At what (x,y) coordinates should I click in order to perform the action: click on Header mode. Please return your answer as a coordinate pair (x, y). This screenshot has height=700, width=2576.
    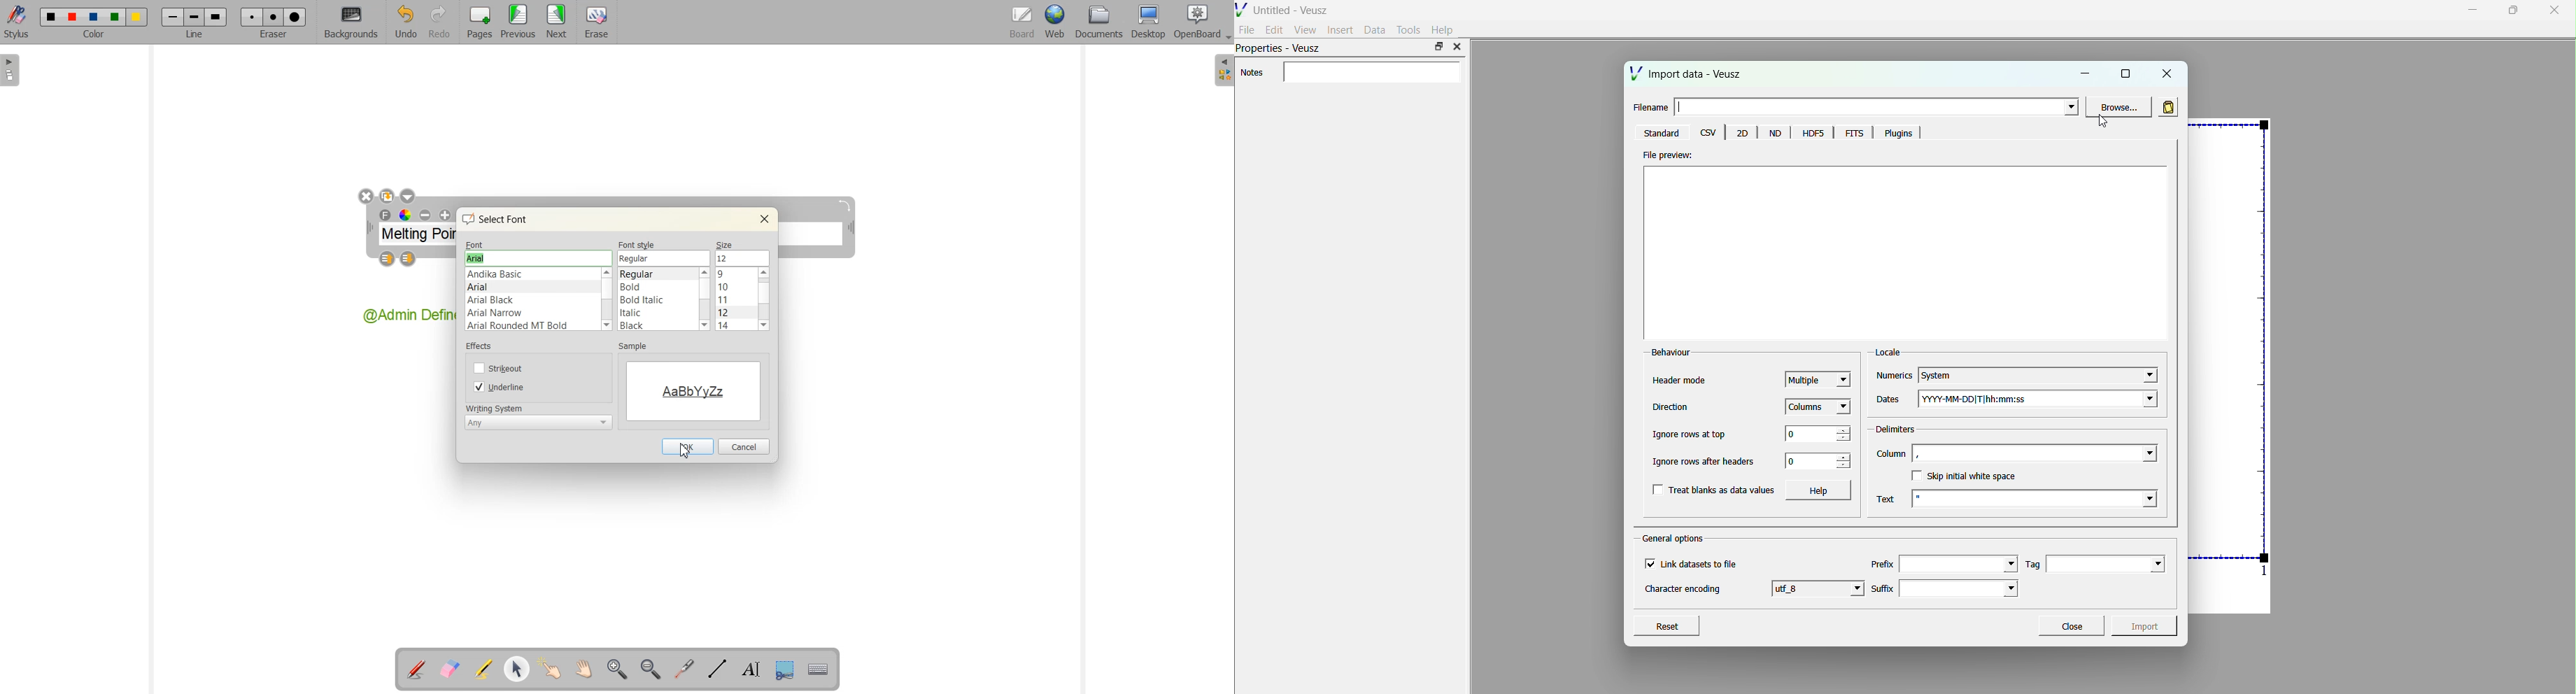
    Looking at the image, I should click on (1678, 382).